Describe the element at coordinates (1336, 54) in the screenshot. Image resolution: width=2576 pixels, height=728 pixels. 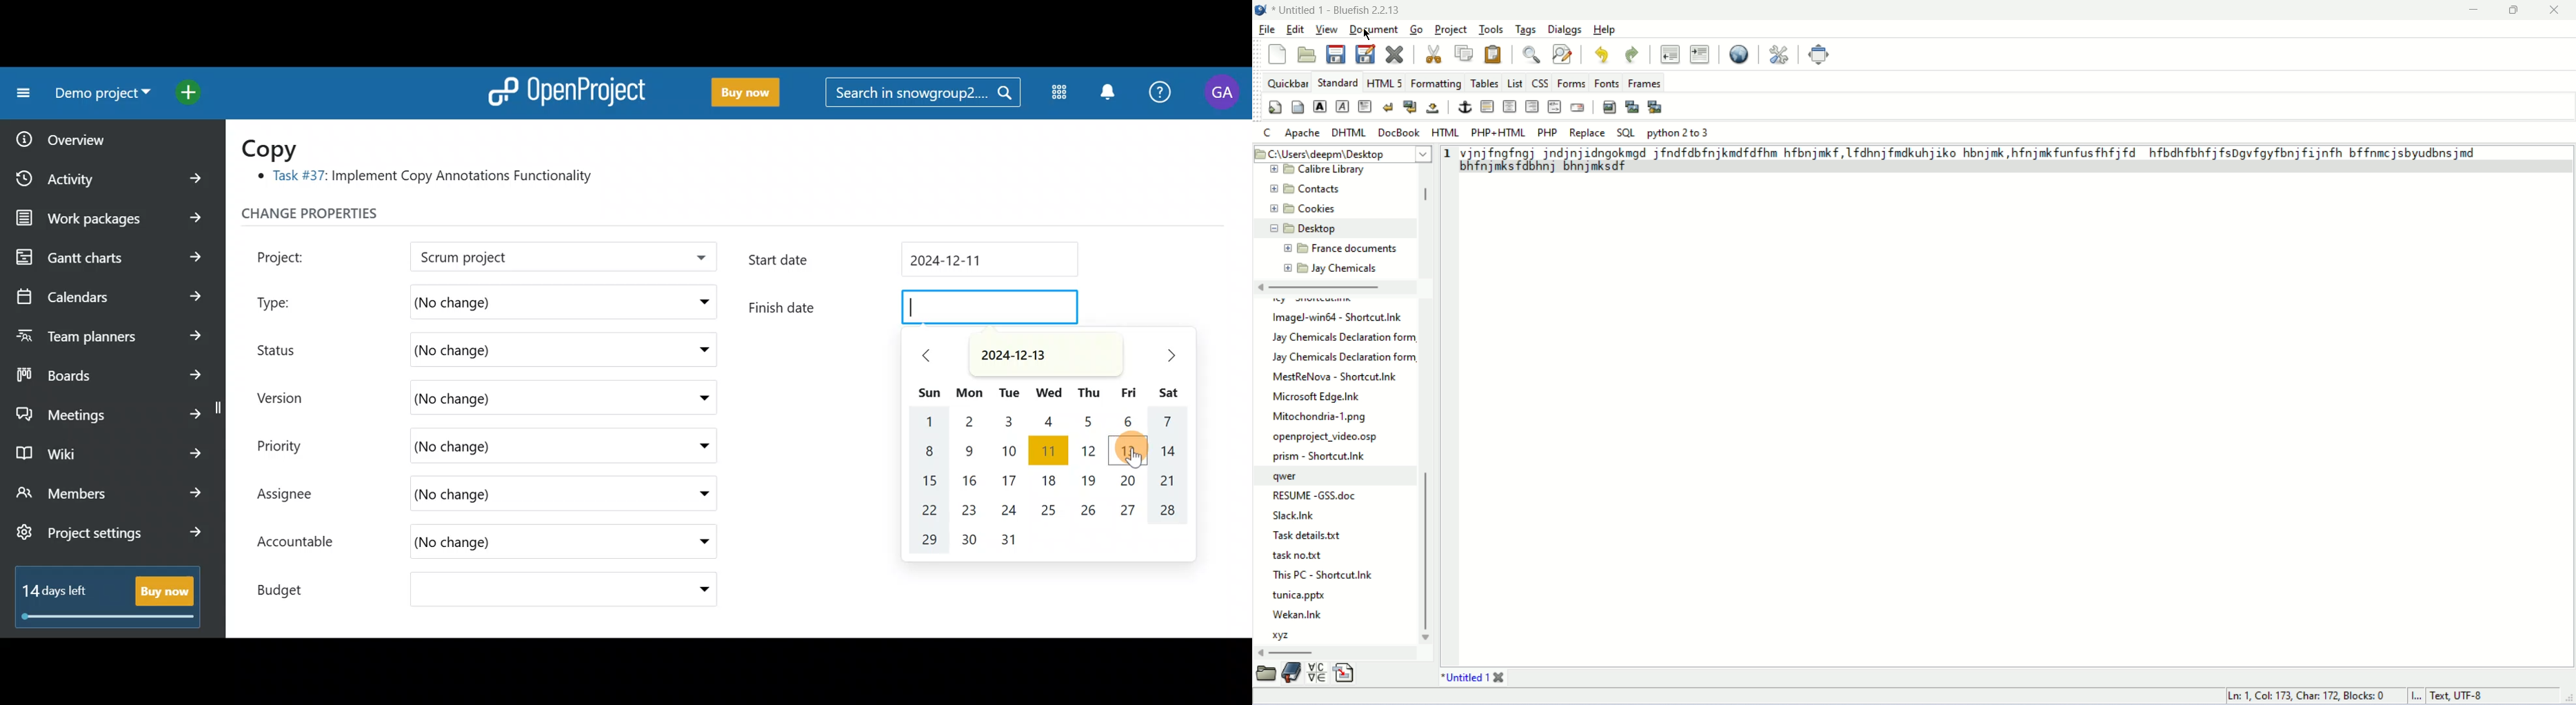
I see `save` at that location.